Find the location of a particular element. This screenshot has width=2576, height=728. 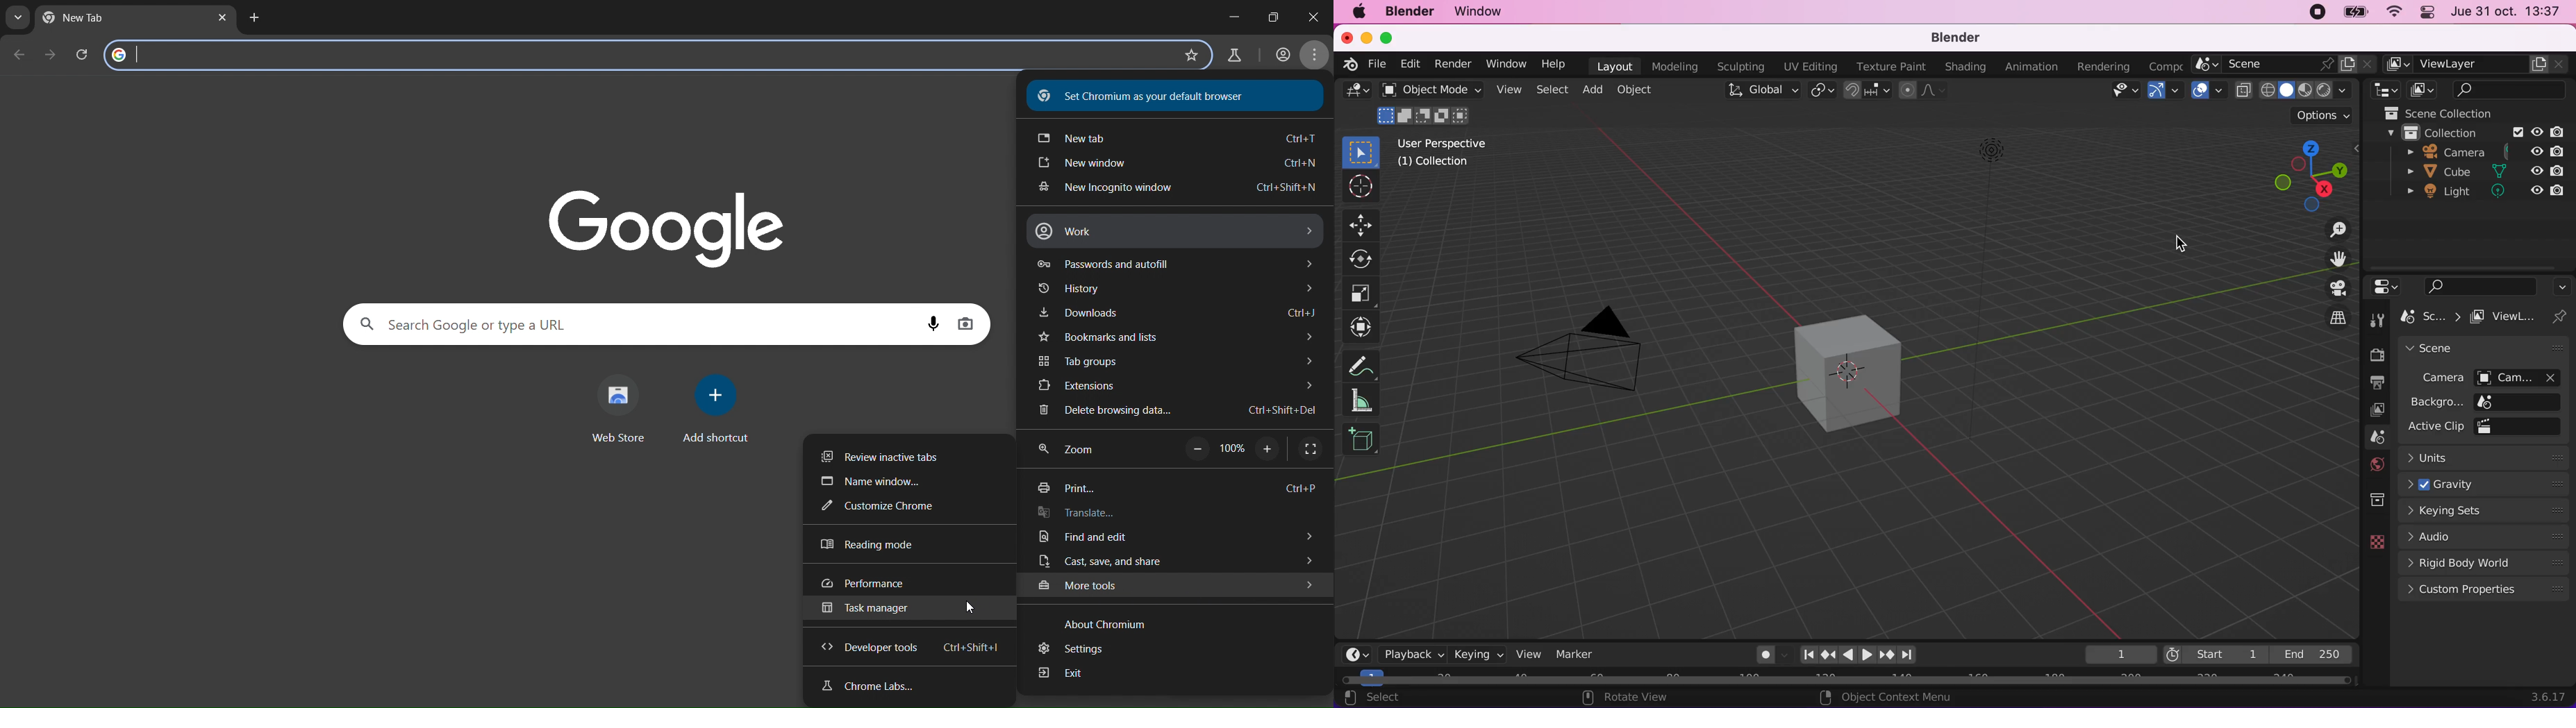

translate is located at coordinates (1104, 514).